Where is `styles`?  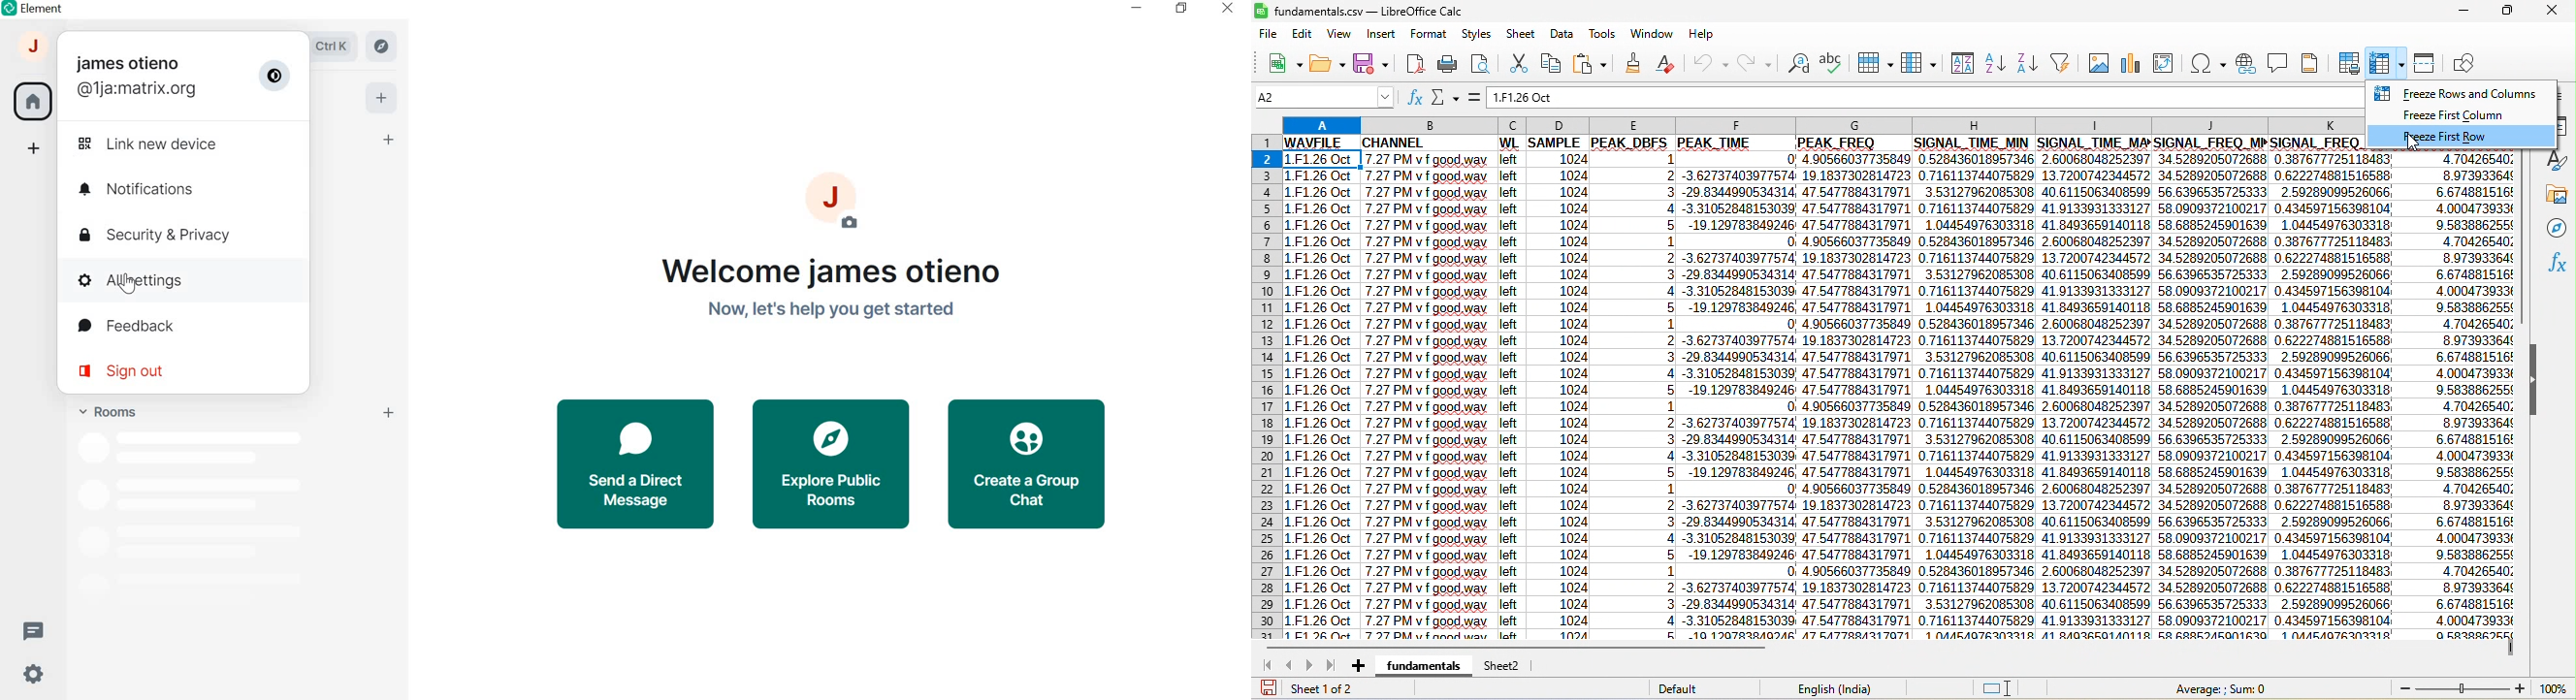
styles is located at coordinates (1477, 35).